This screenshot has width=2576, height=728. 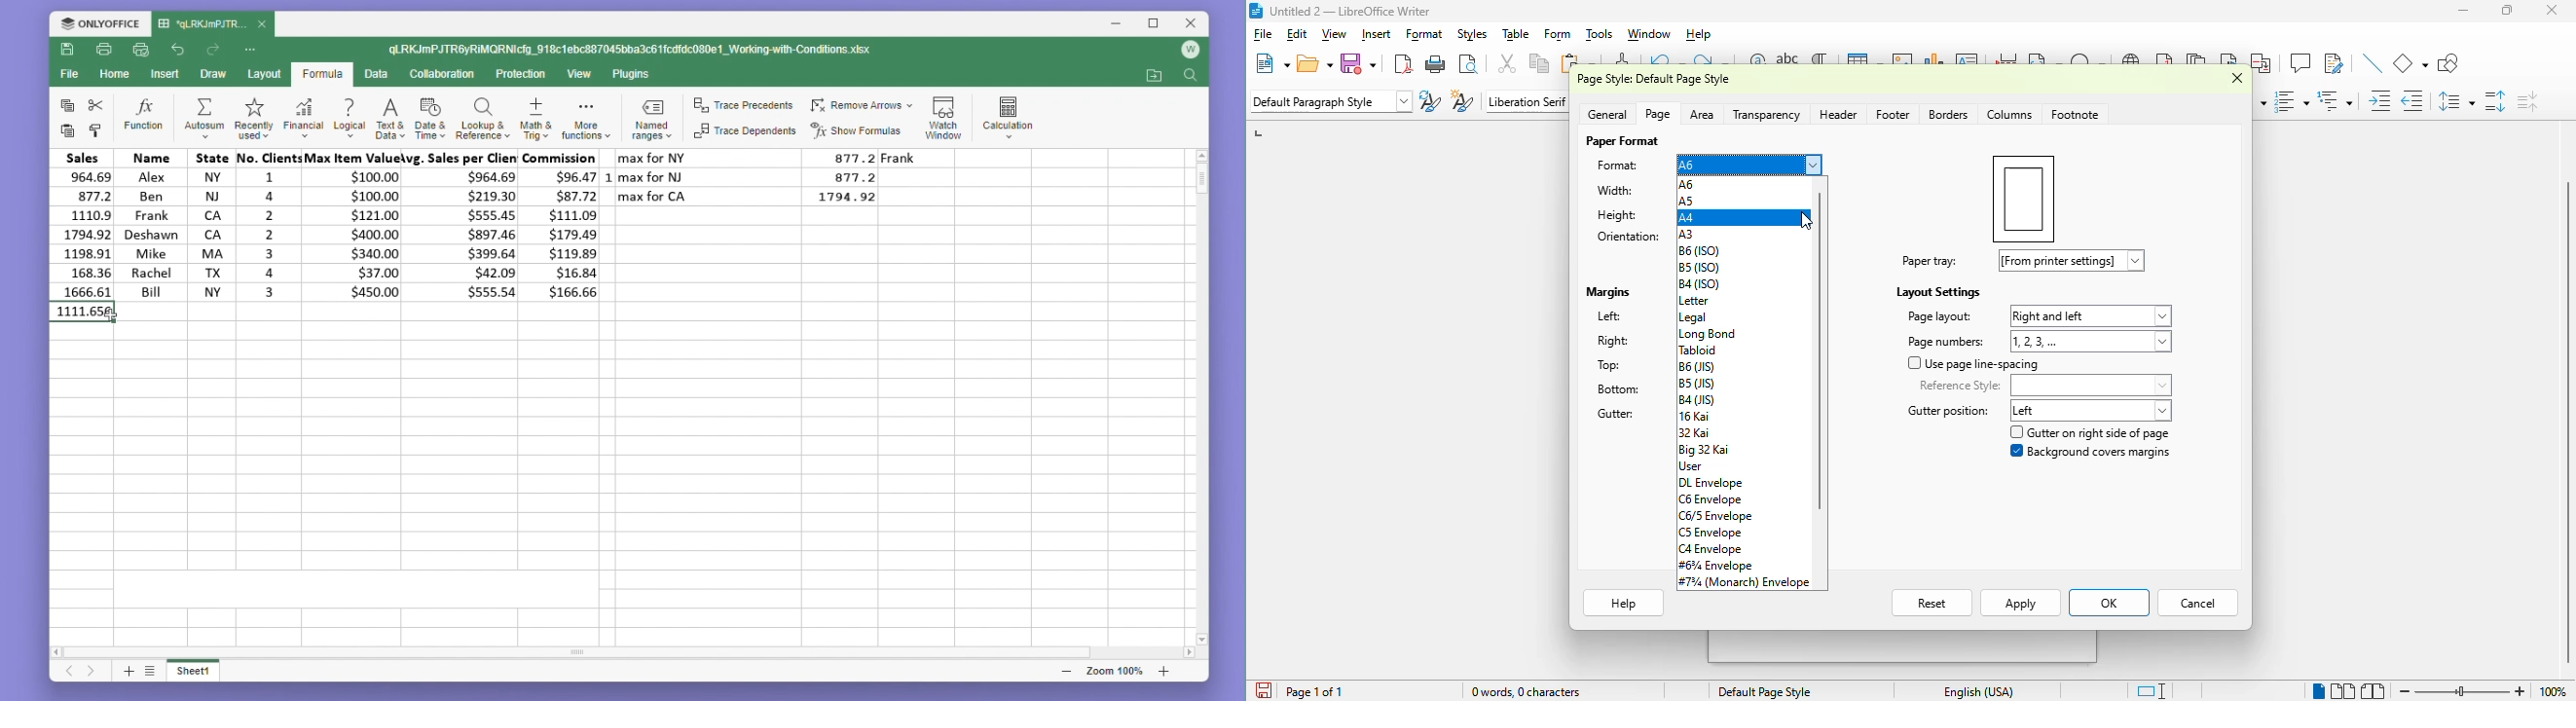 What do you see at coordinates (774, 157) in the screenshot?
I see `max for NY 877.2 Frank` at bounding box center [774, 157].